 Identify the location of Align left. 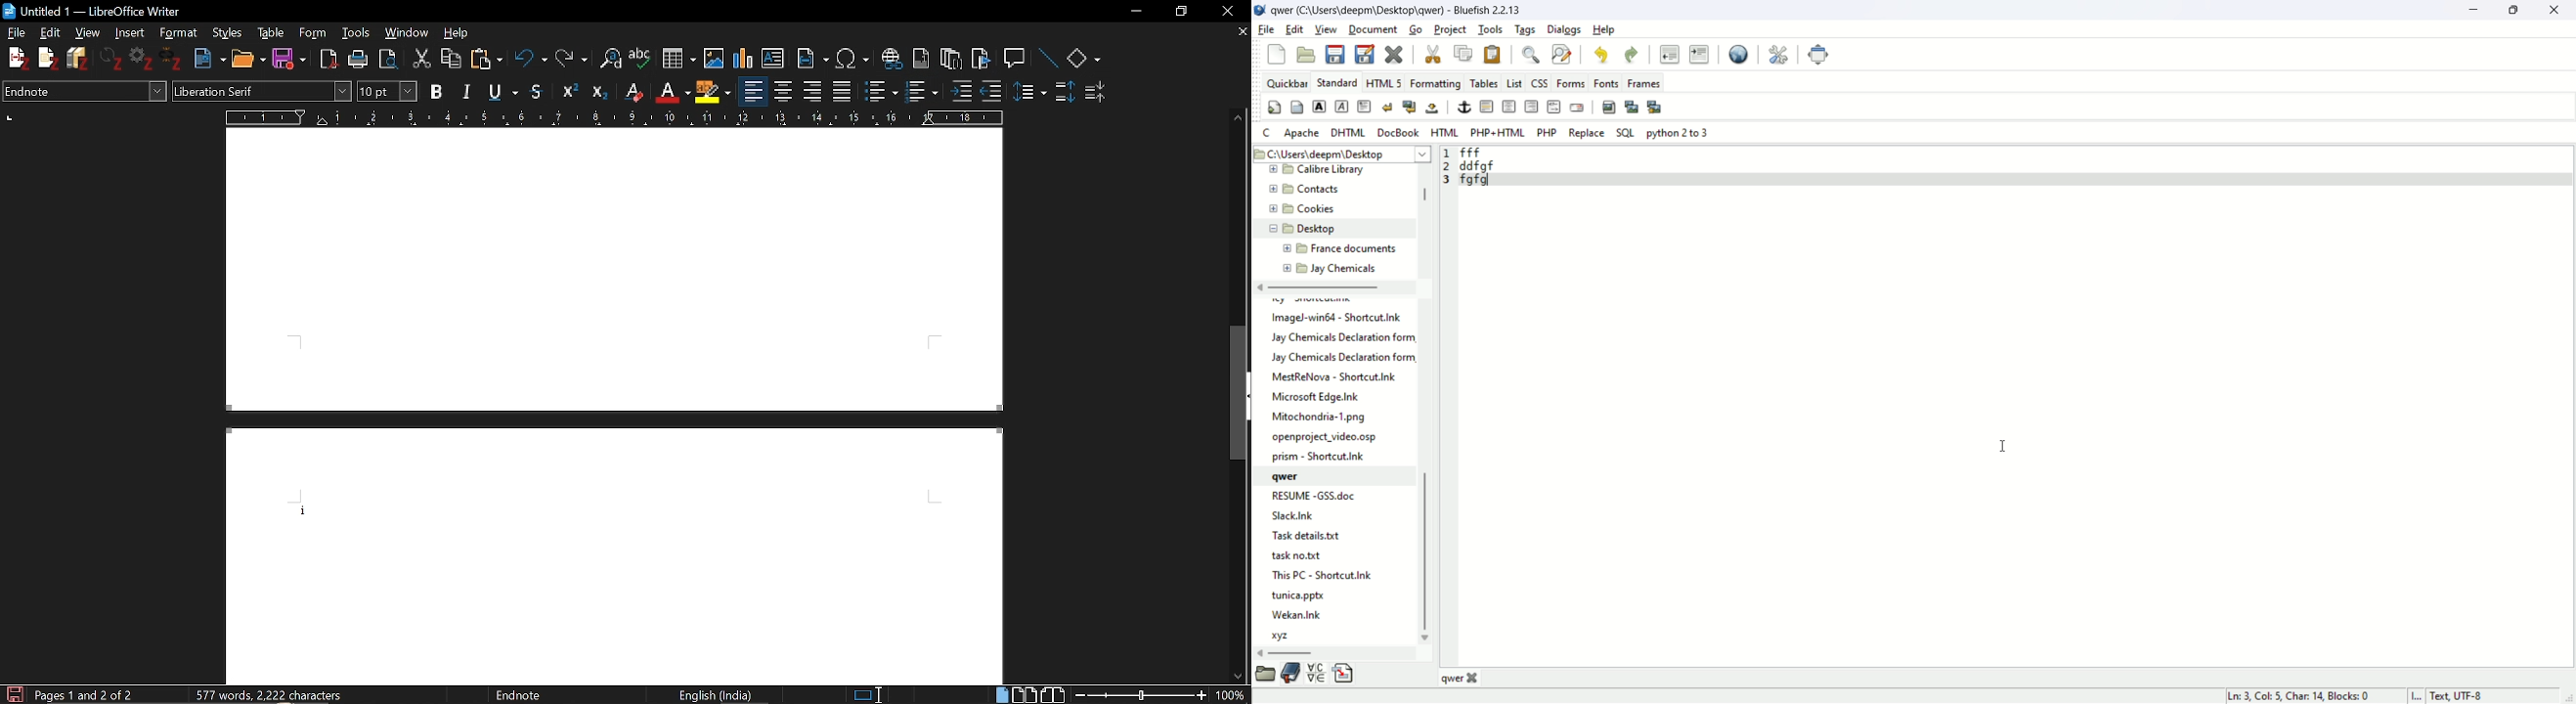
(814, 92).